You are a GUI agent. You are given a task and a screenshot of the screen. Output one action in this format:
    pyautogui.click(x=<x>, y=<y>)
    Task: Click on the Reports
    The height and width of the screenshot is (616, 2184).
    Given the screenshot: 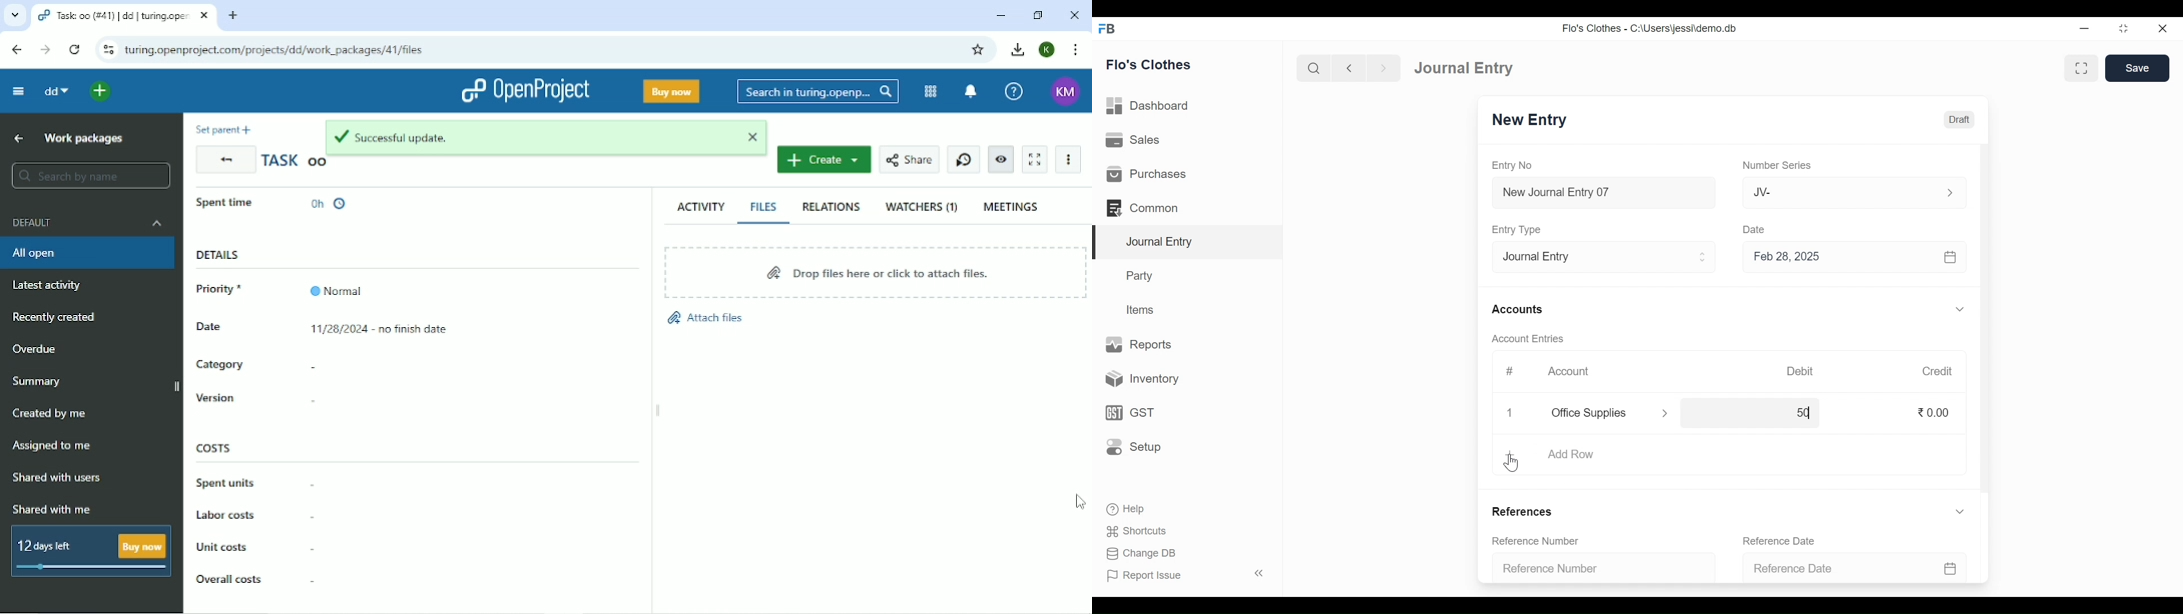 What is the action you would take?
    pyautogui.click(x=1140, y=343)
    